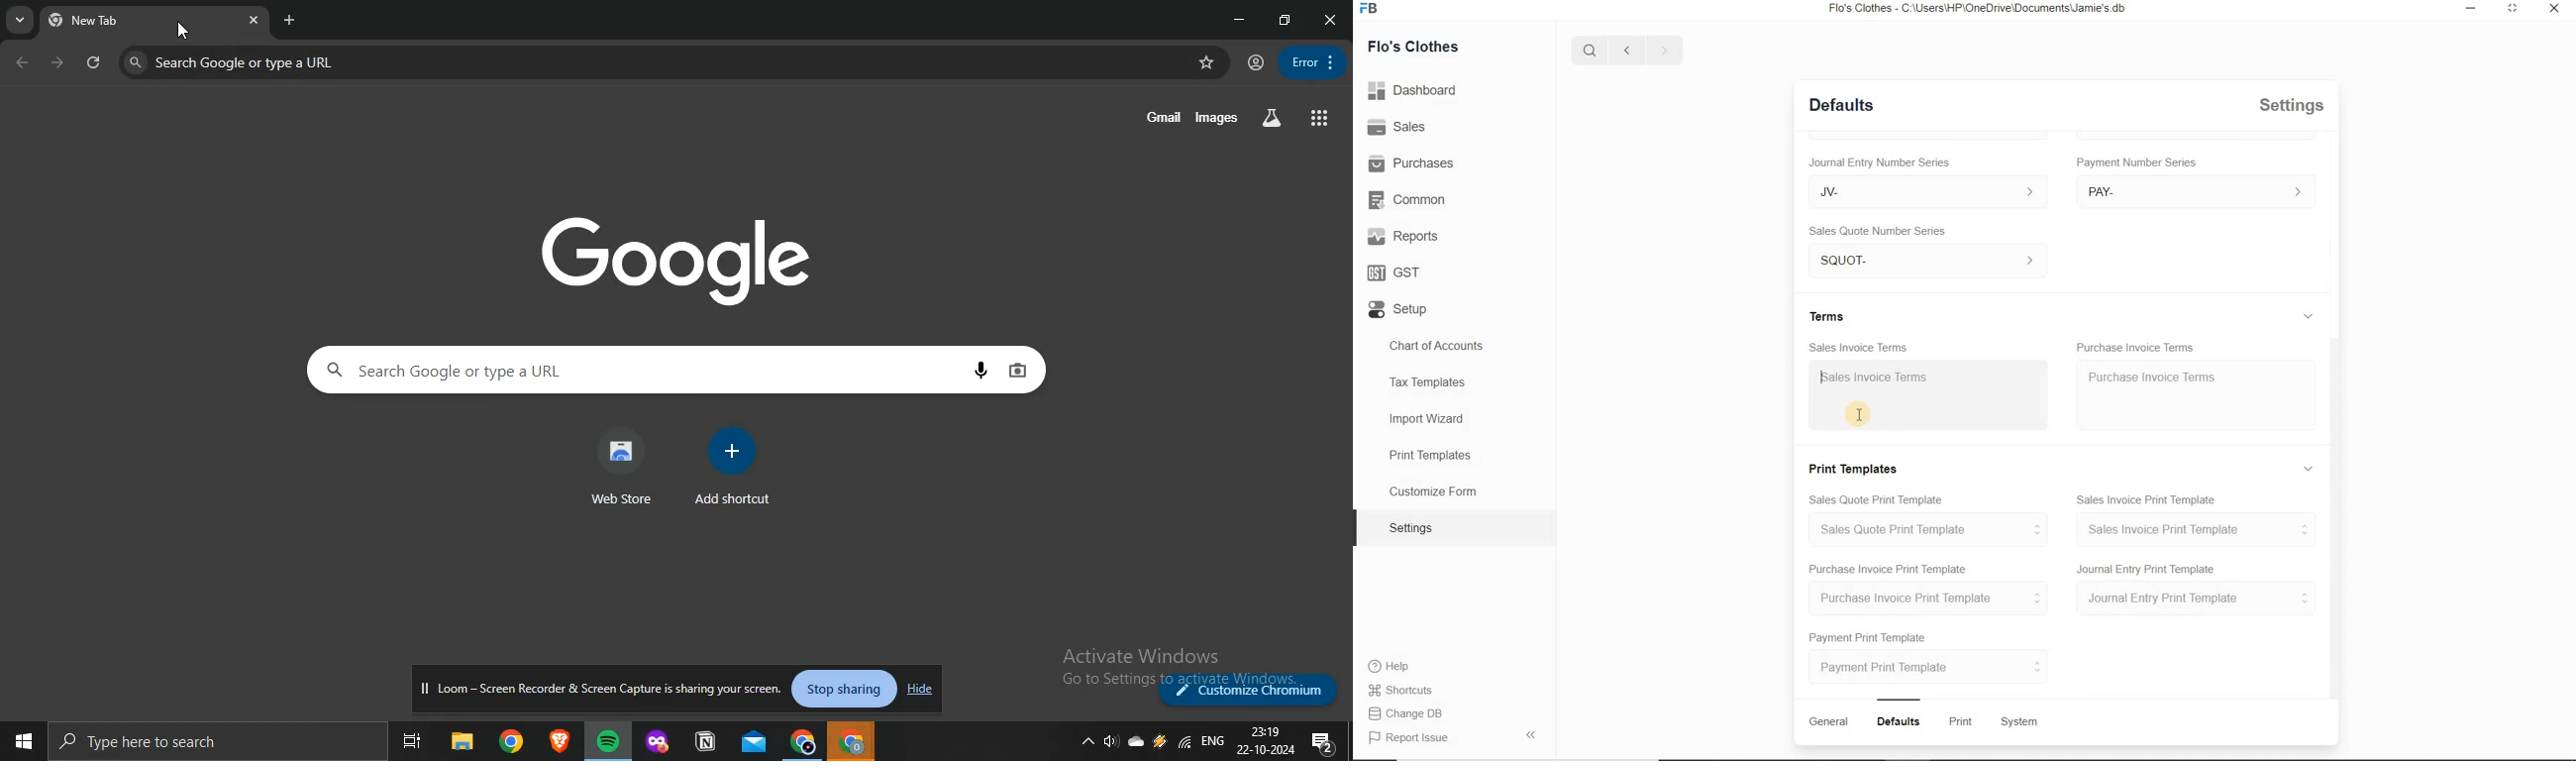 This screenshot has width=2576, height=784. What do you see at coordinates (1663, 48) in the screenshot?
I see `Forward` at bounding box center [1663, 48].